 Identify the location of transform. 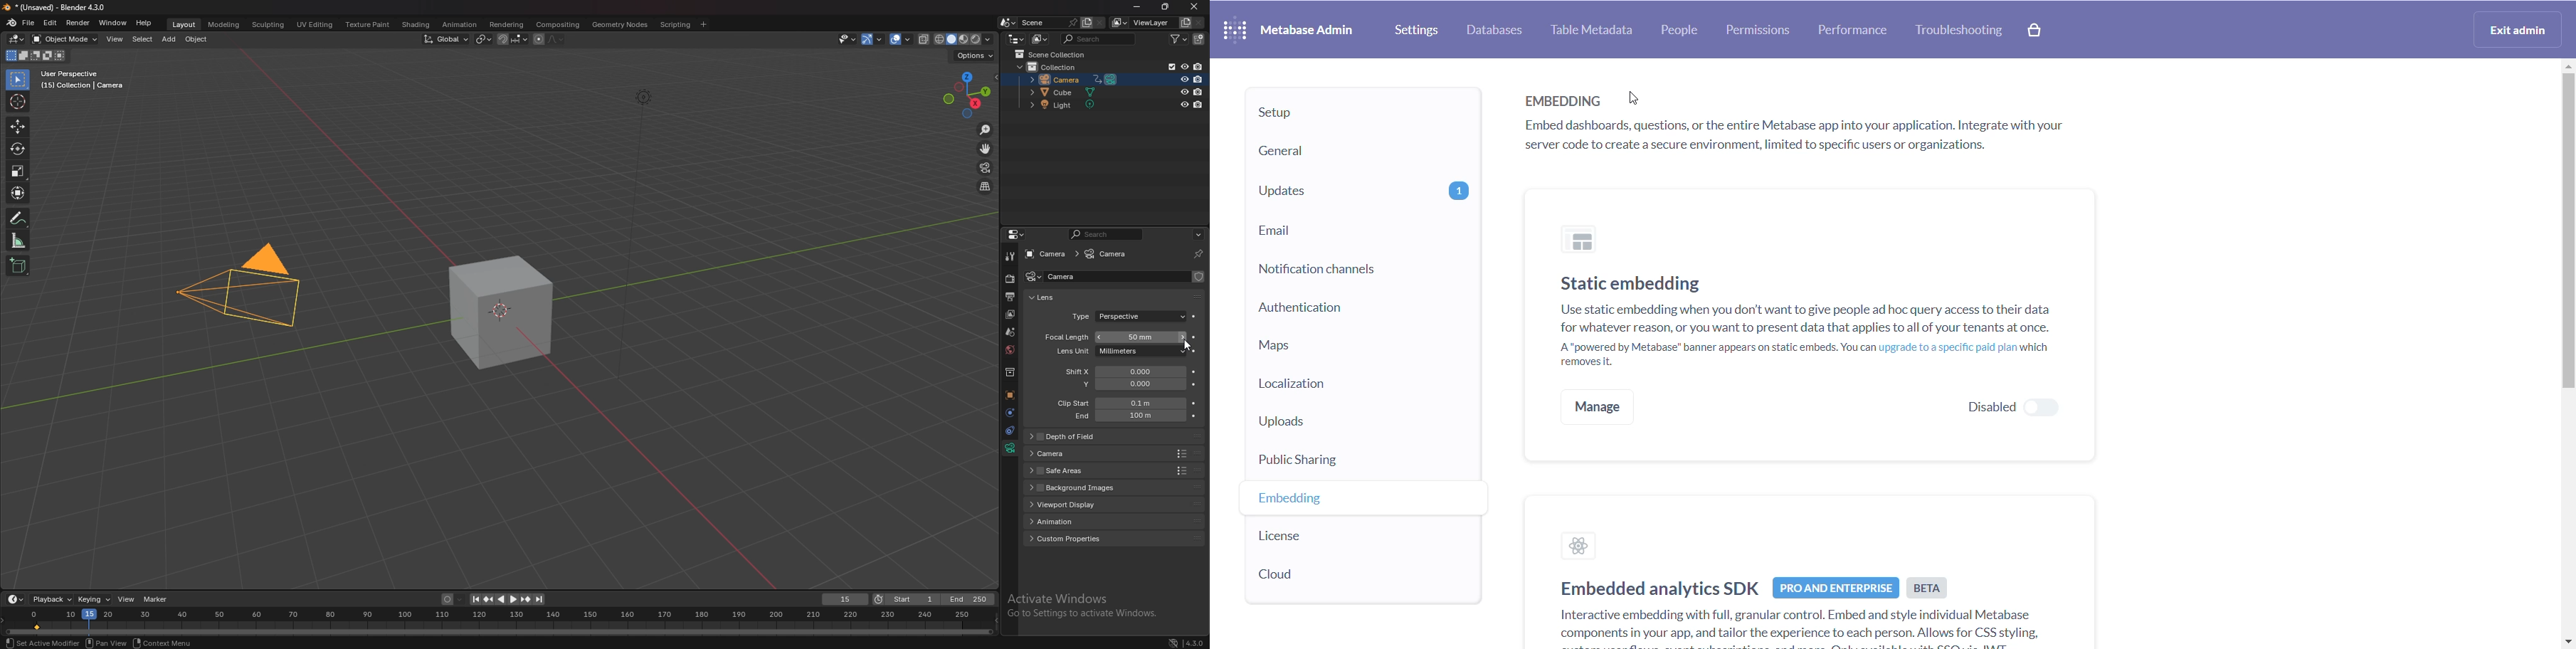
(17, 192).